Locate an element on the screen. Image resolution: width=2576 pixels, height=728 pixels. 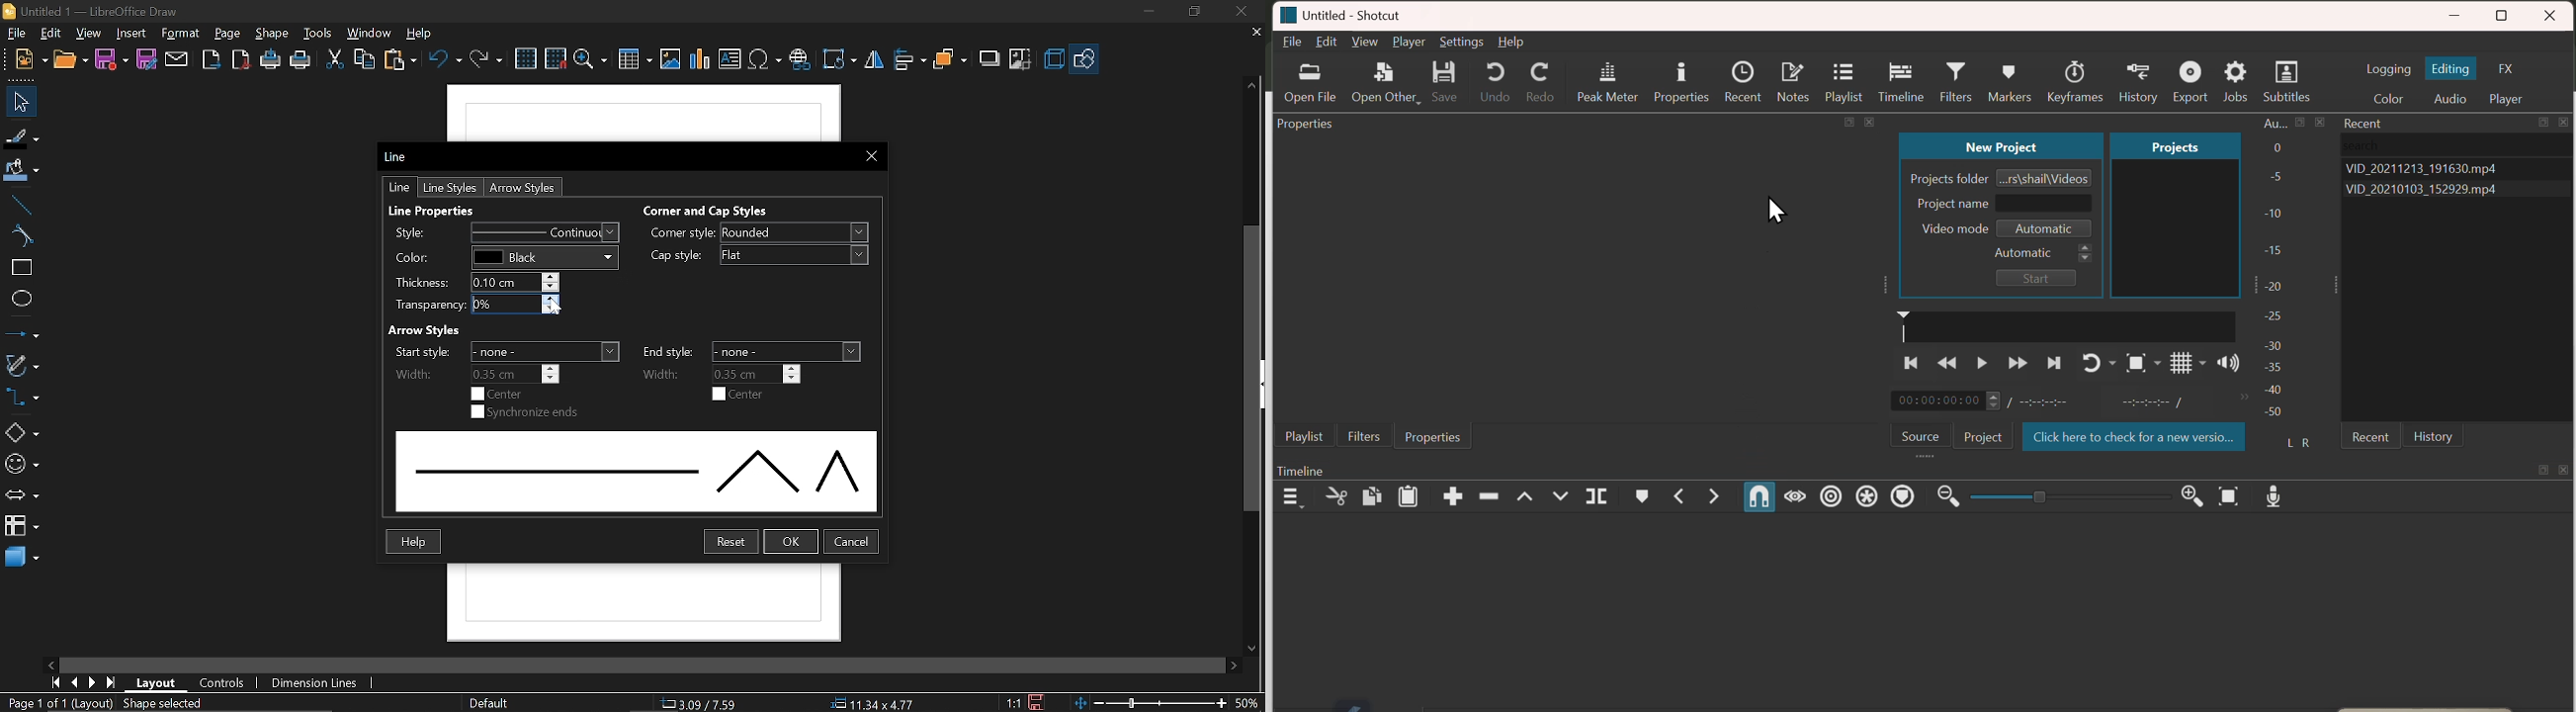
Properties is located at coordinates (1435, 436).